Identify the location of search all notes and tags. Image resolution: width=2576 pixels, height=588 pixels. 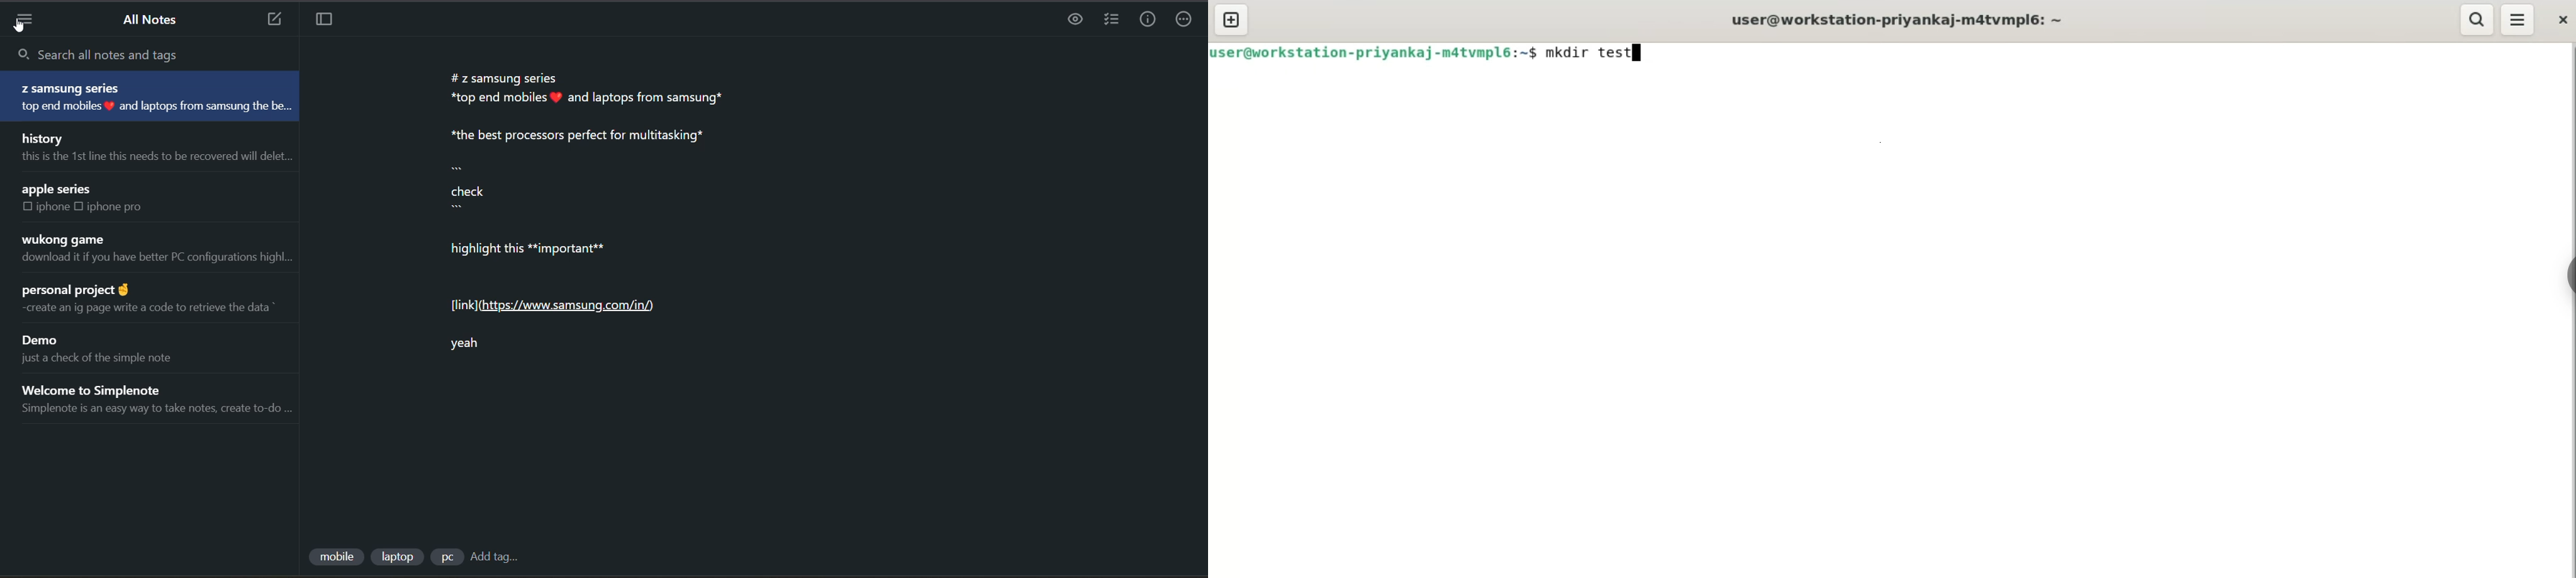
(120, 54).